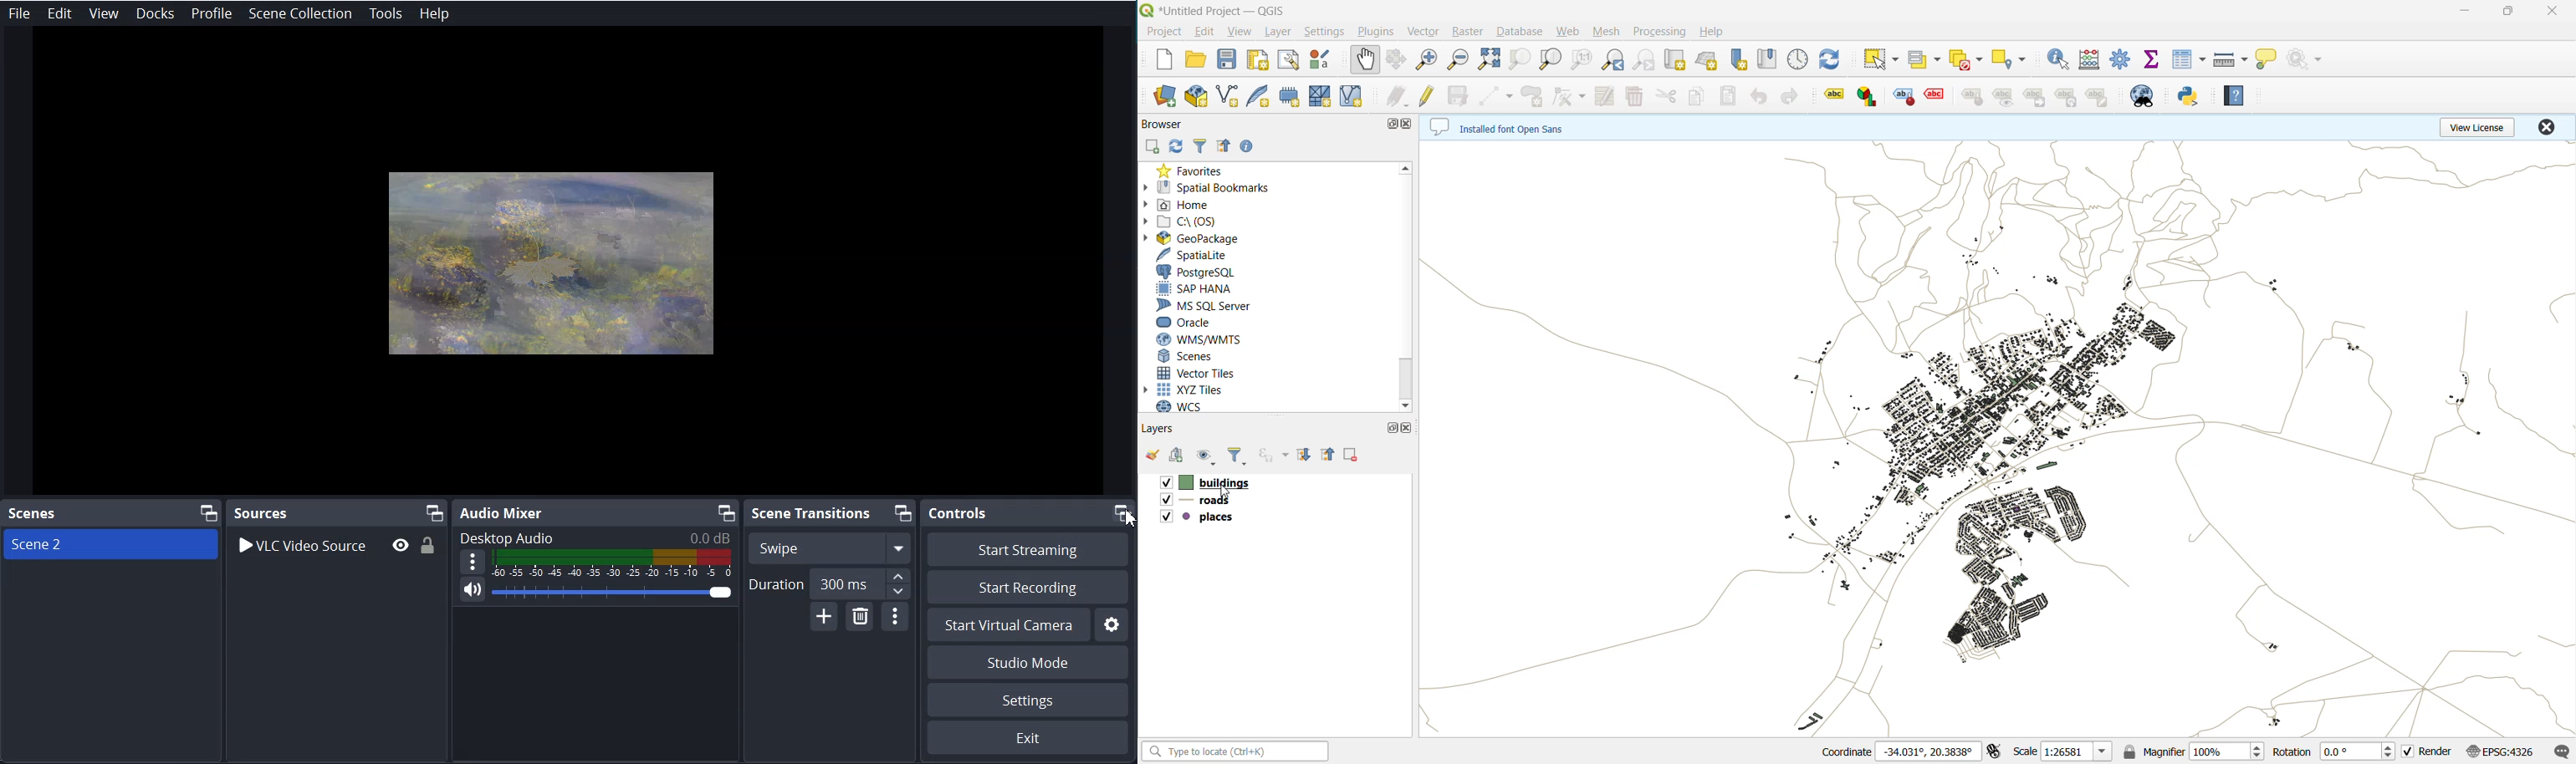 The width and height of the screenshot is (2576, 784). Describe the element at coordinates (435, 13) in the screenshot. I see `Help` at that location.